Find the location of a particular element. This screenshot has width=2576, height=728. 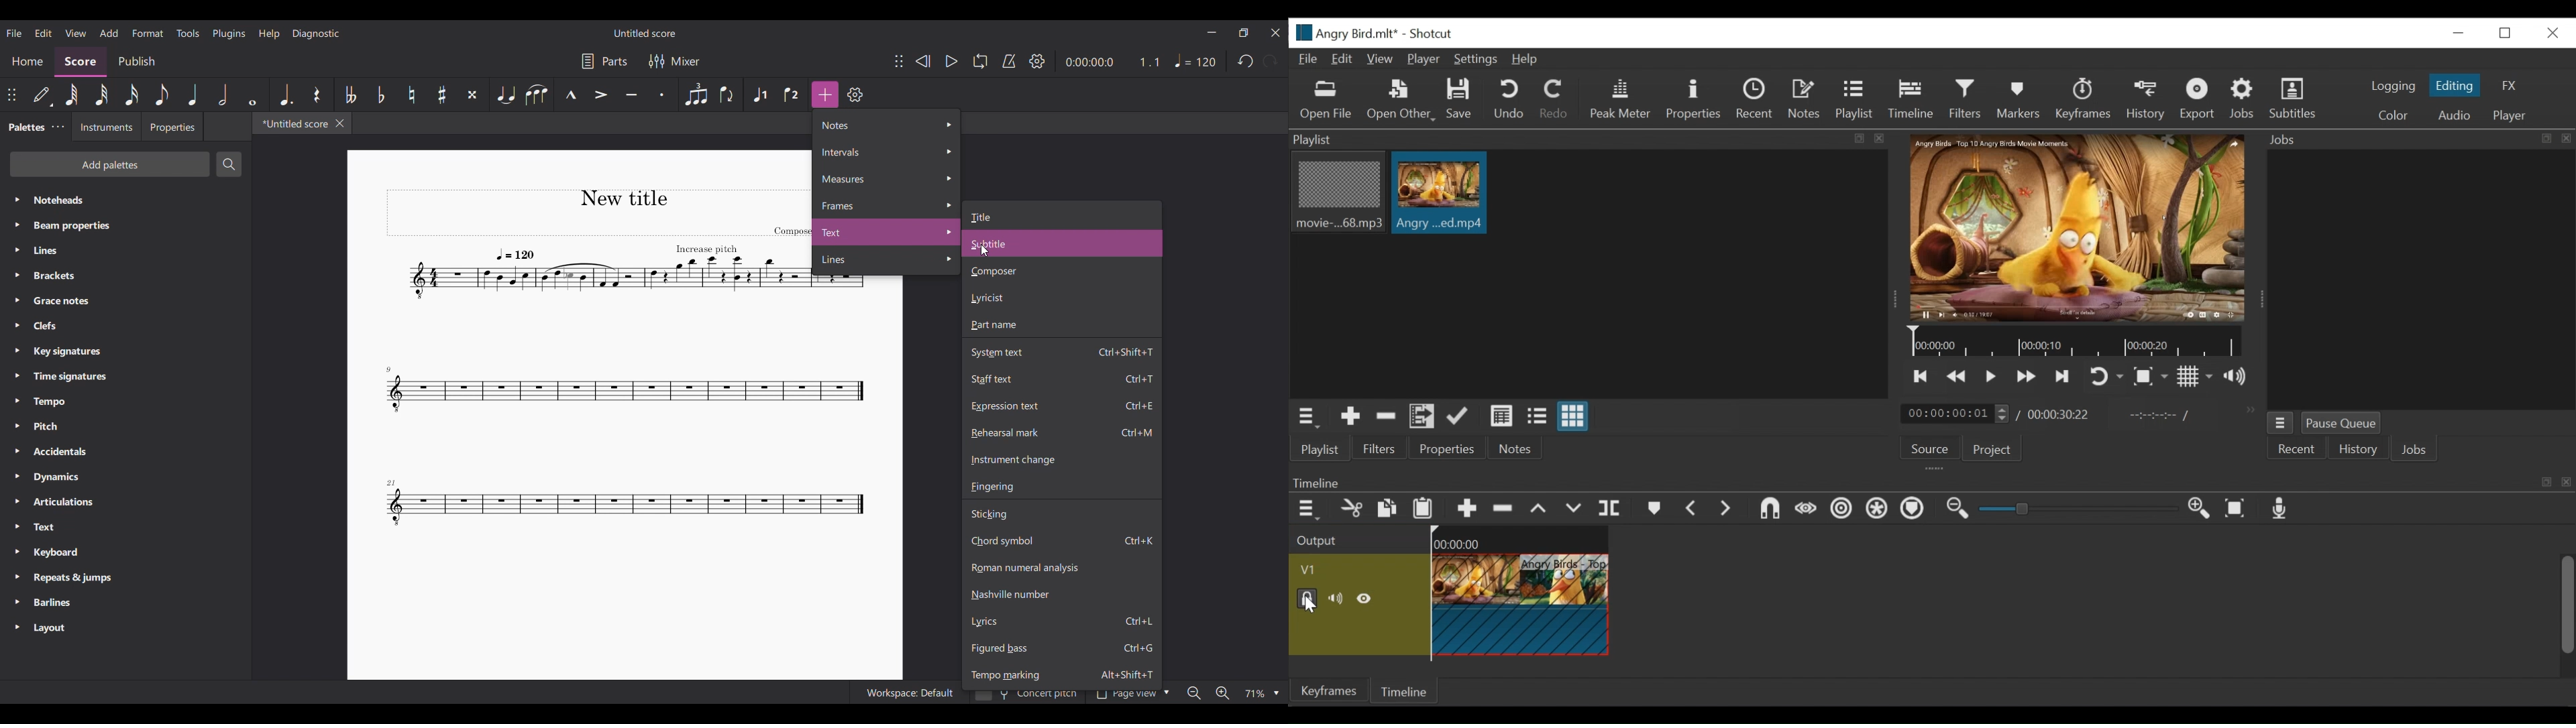

Instrument change is located at coordinates (1061, 459).